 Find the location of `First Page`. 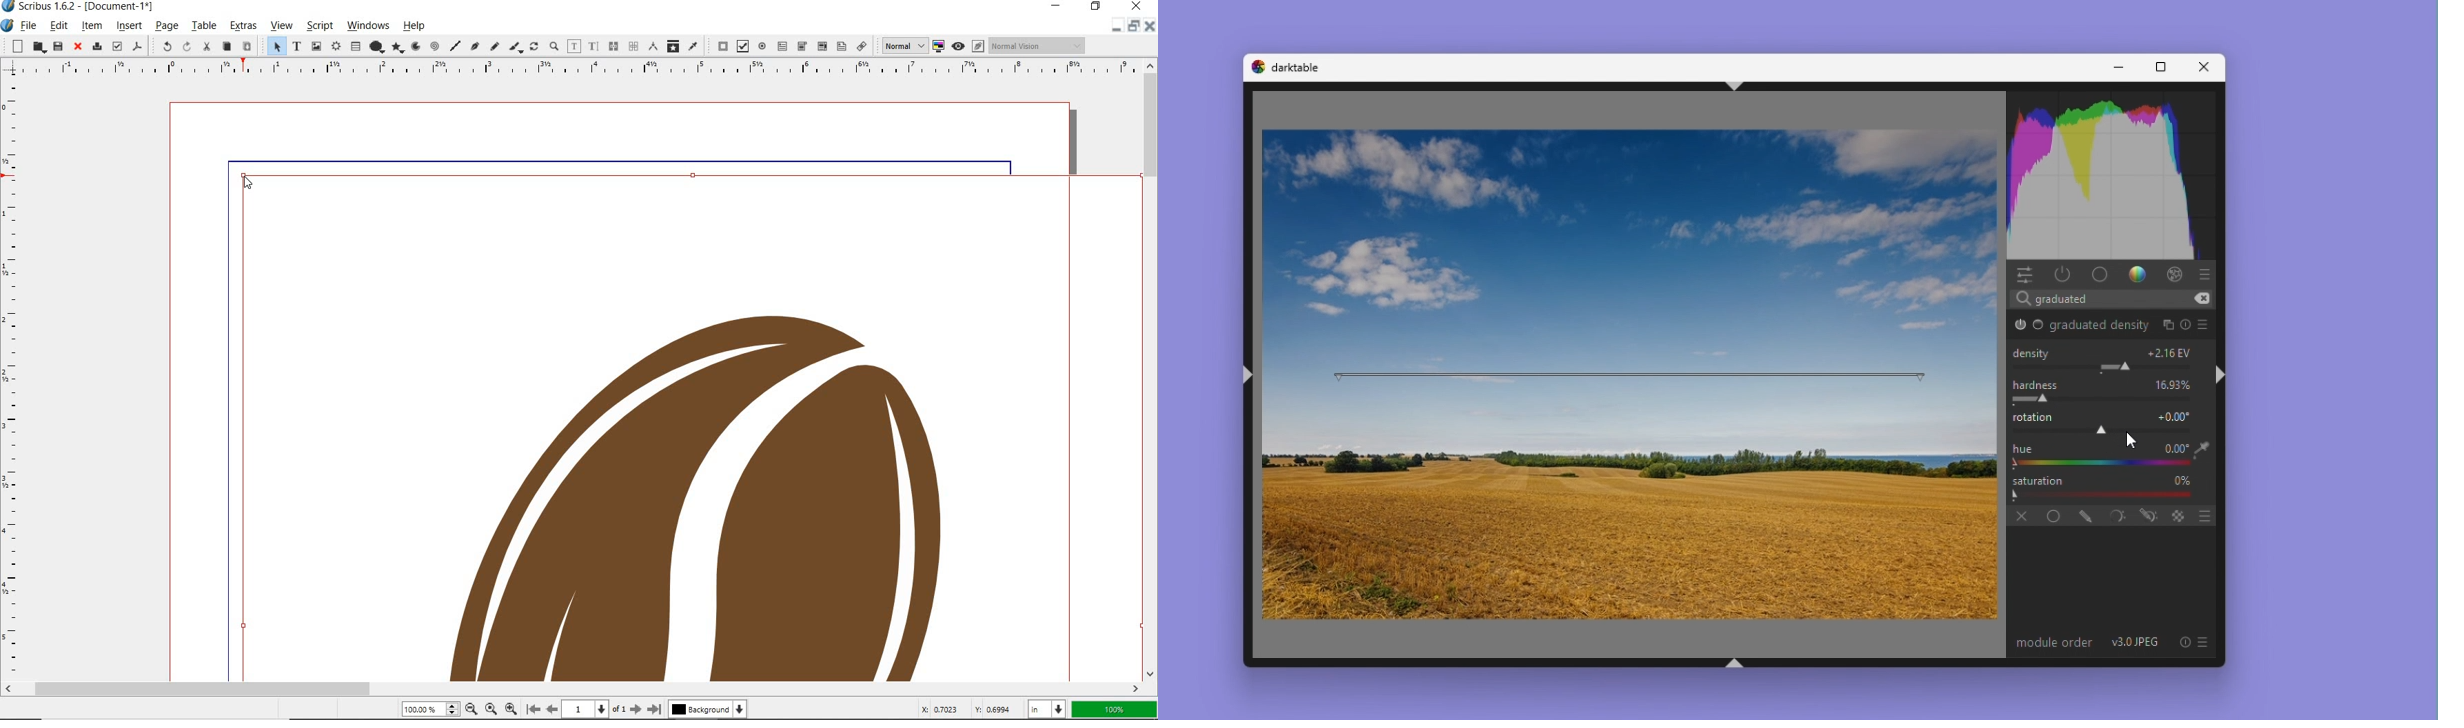

First Page is located at coordinates (533, 708).